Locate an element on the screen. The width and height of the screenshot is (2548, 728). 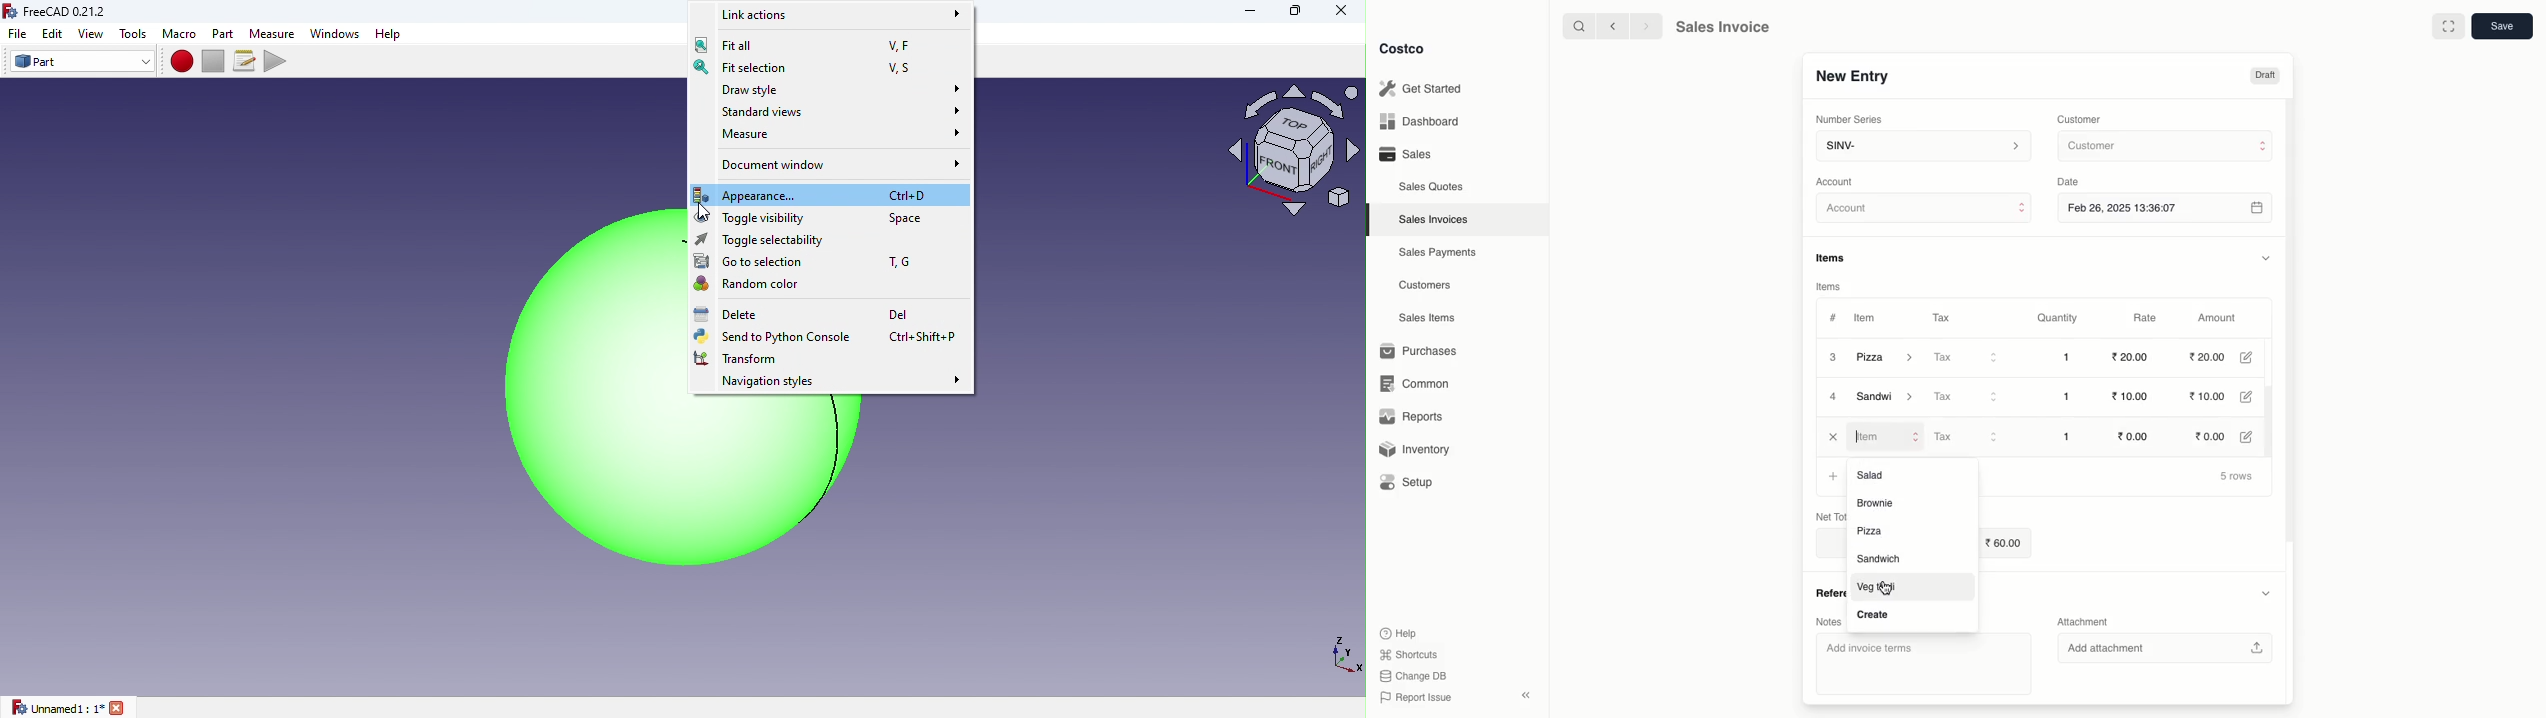
Macros is located at coordinates (247, 61).